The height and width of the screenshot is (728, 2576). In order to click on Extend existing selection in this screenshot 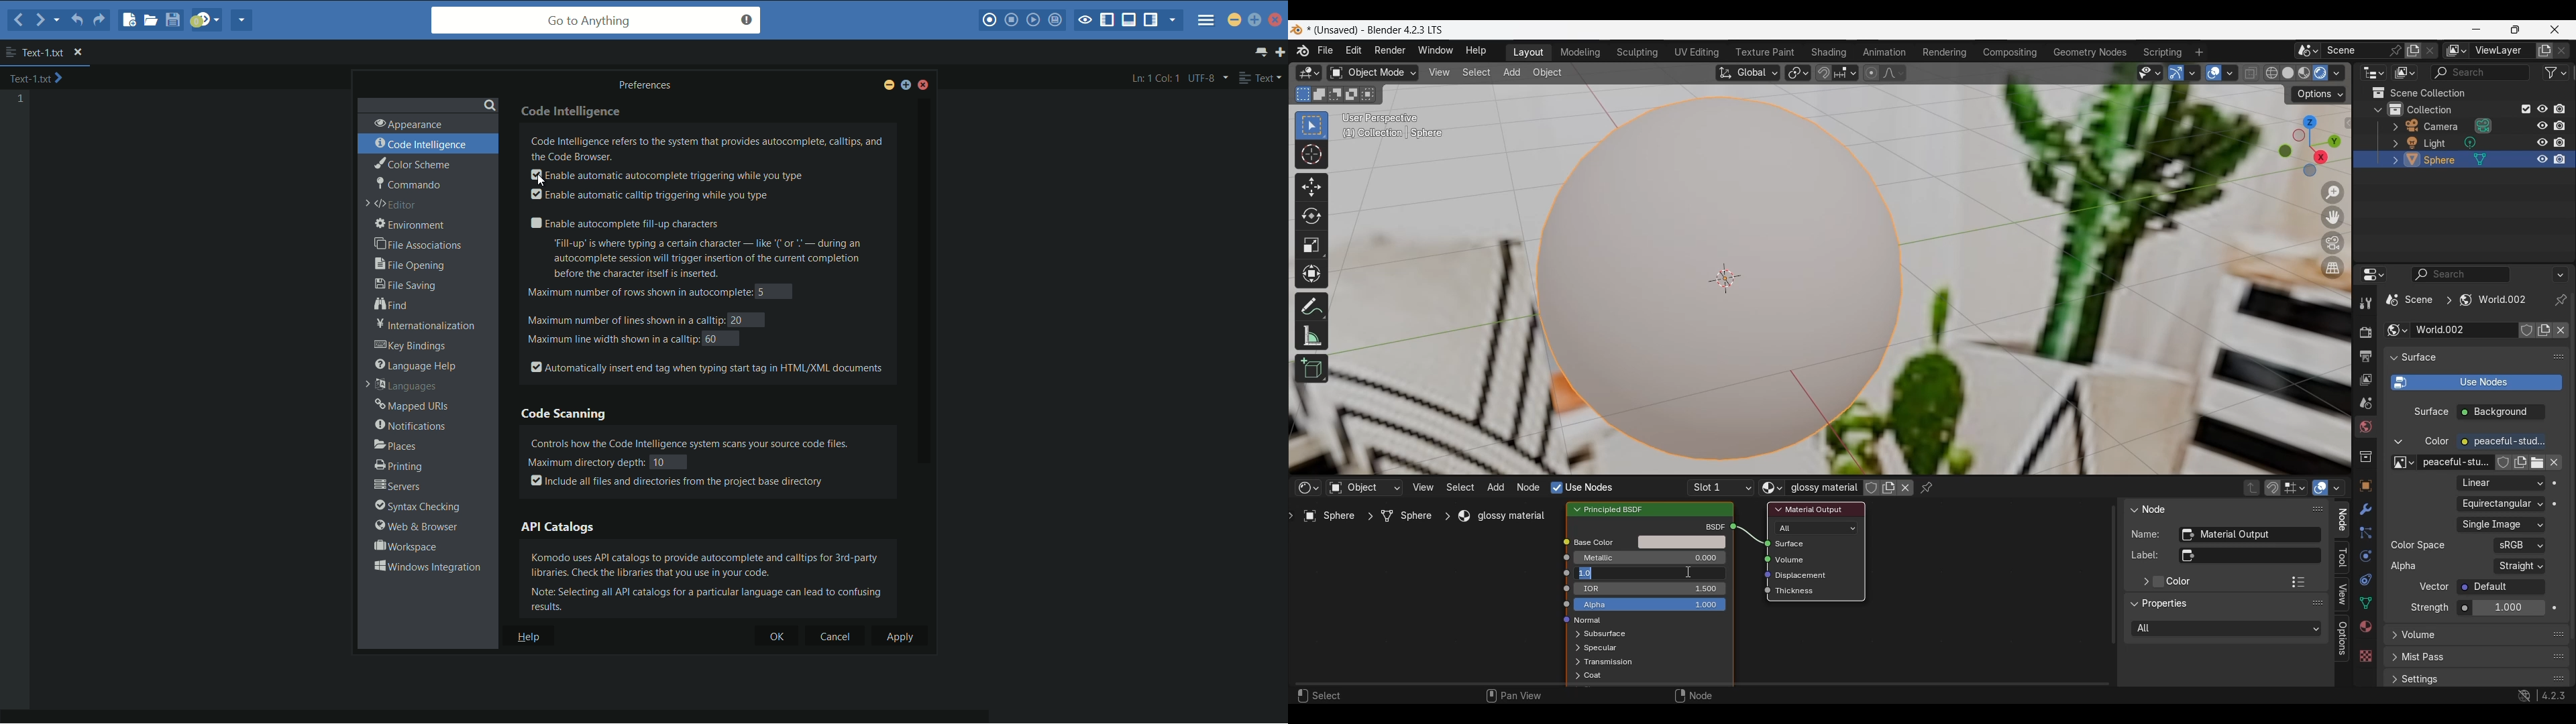, I will do `click(1319, 95)`.